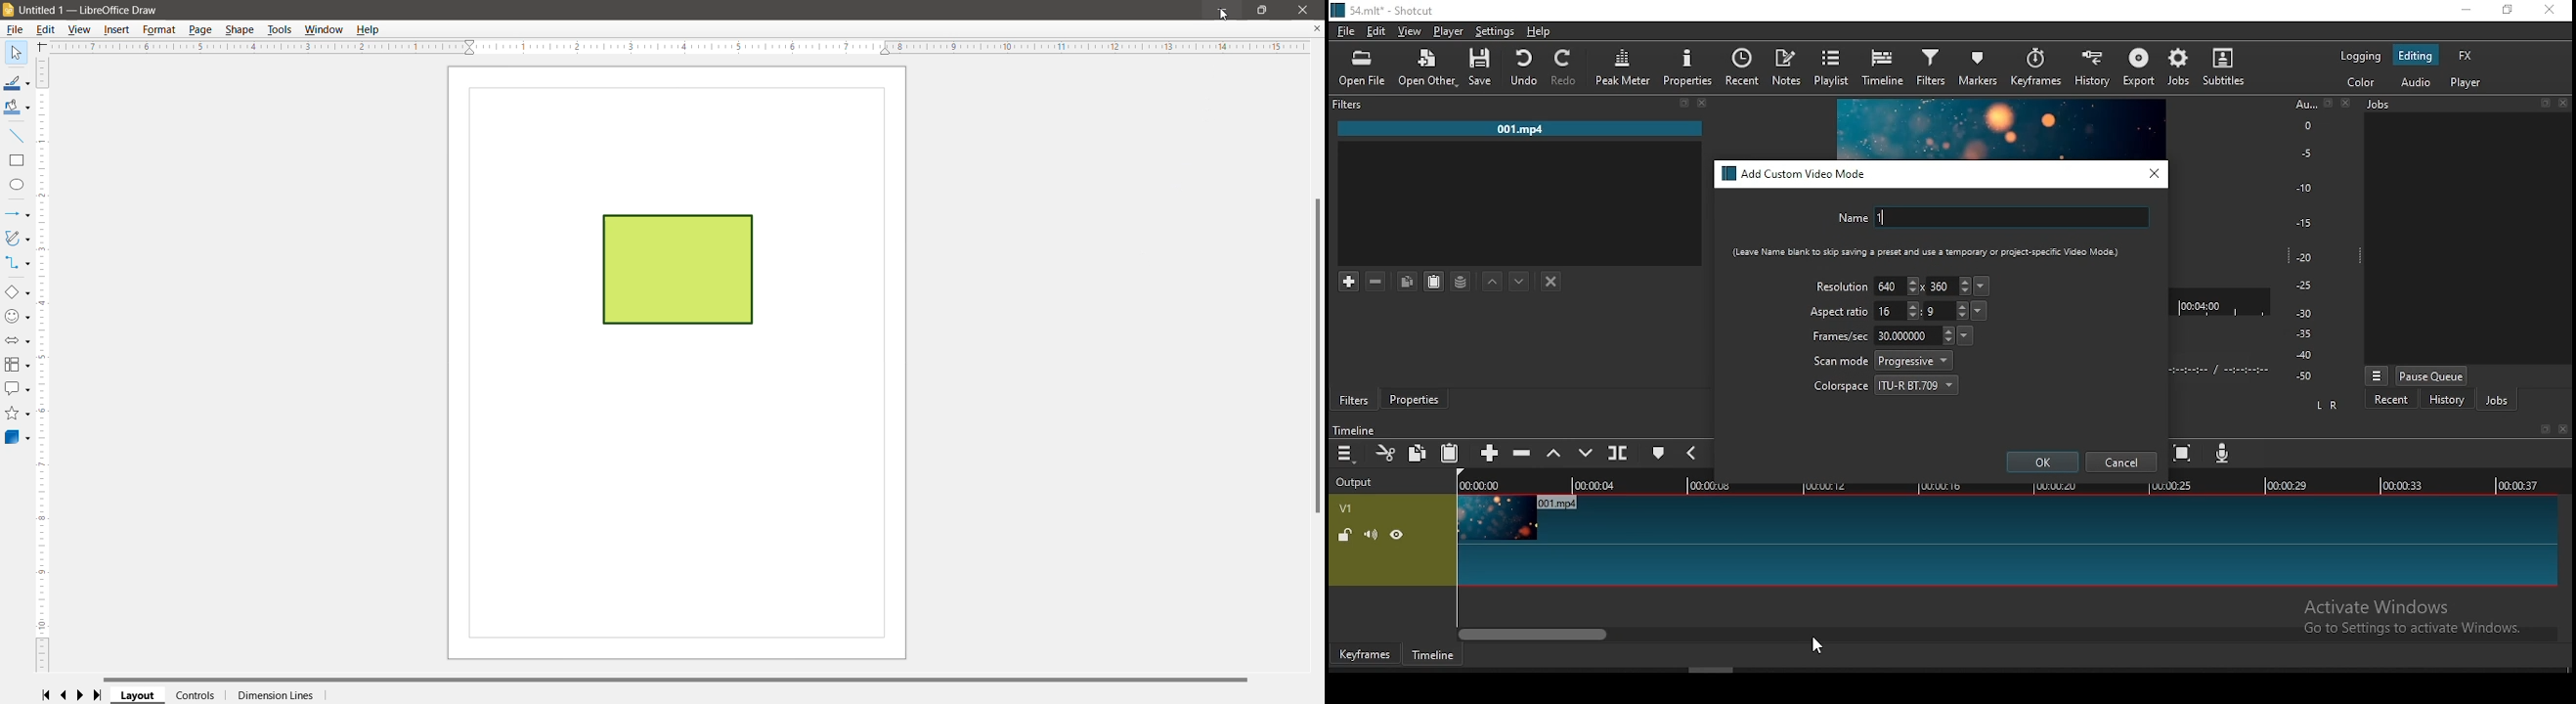 The image size is (2576, 728). What do you see at coordinates (2307, 313) in the screenshot?
I see `-30` at bounding box center [2307, 313].